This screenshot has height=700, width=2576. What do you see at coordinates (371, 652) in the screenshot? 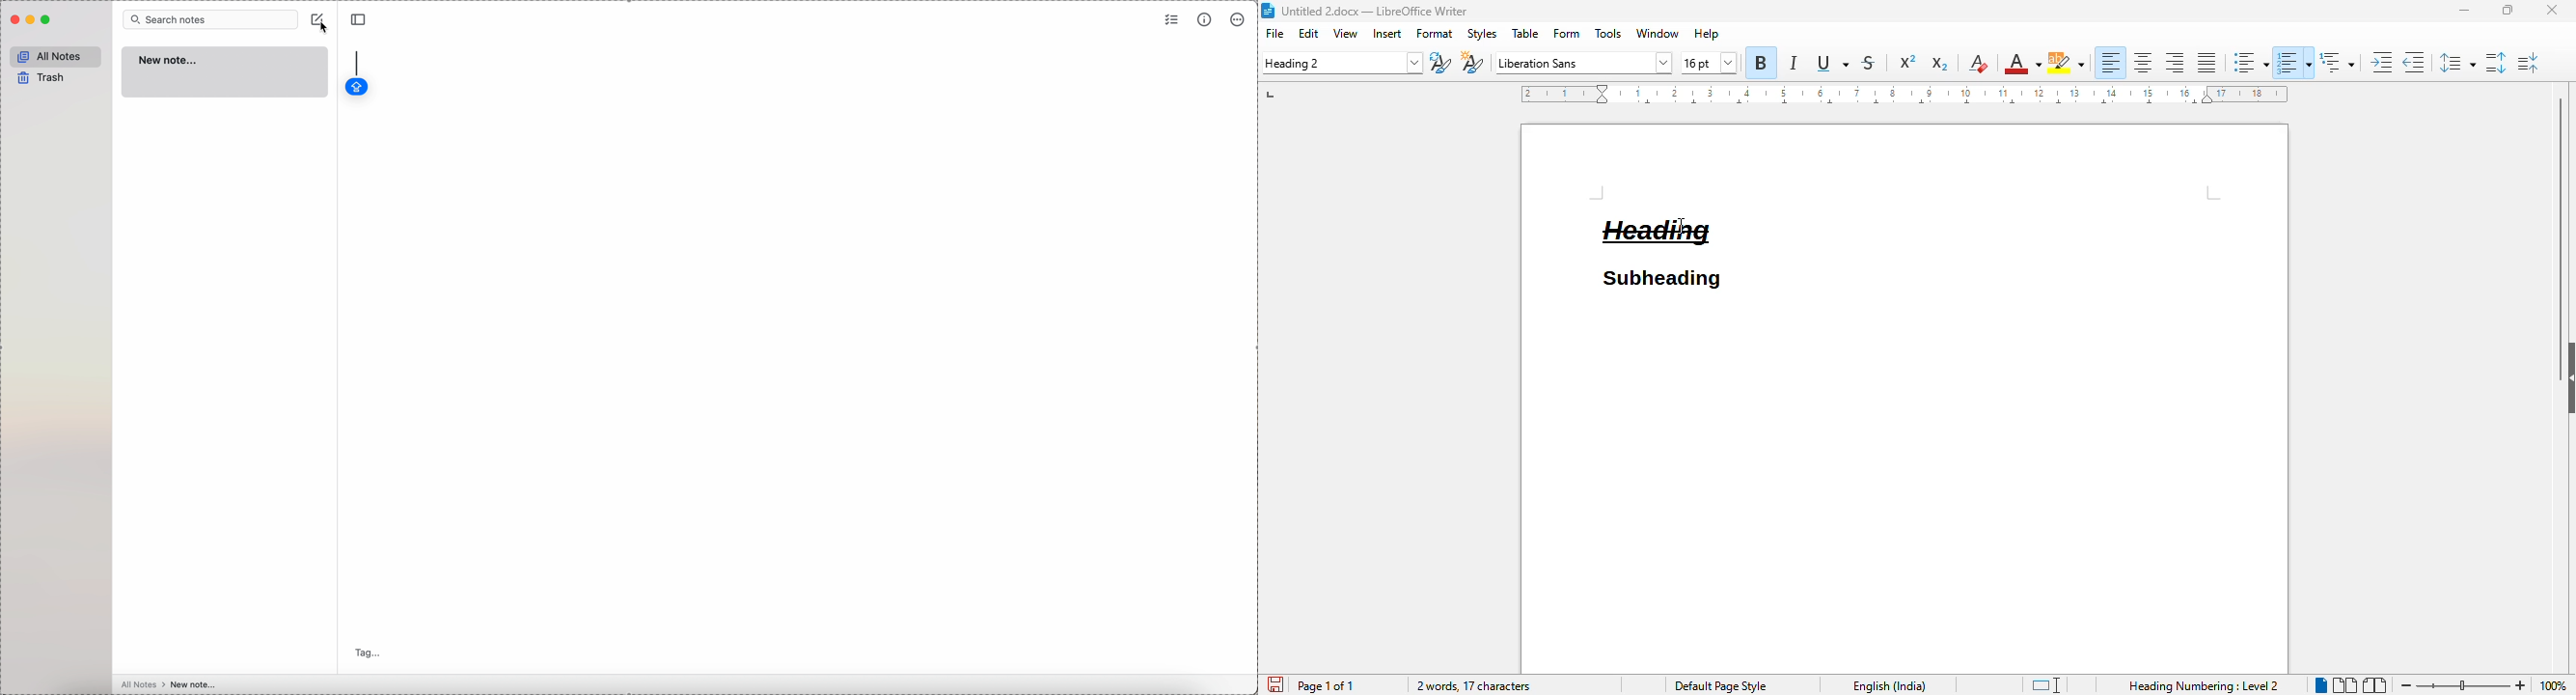
I see `tag` at bounding box center [371, 652].